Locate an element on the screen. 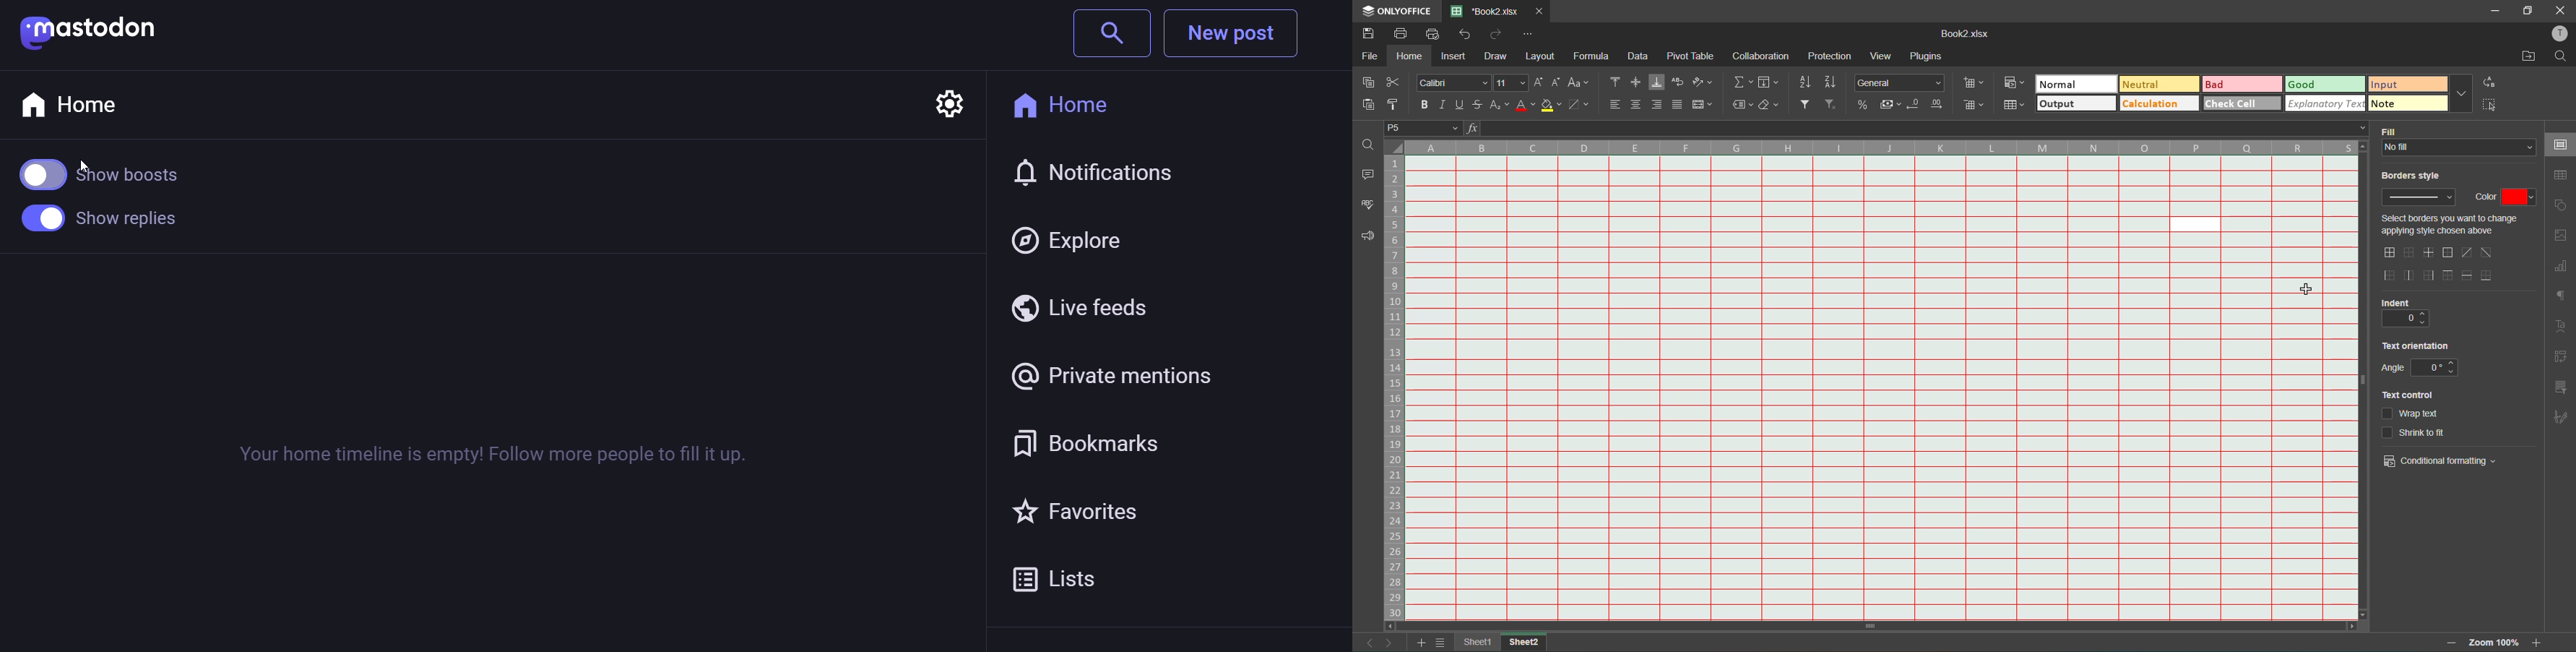 This screenshot has width=2576, height=672. cells gridline color changed is located at coordinates (1883, 387).